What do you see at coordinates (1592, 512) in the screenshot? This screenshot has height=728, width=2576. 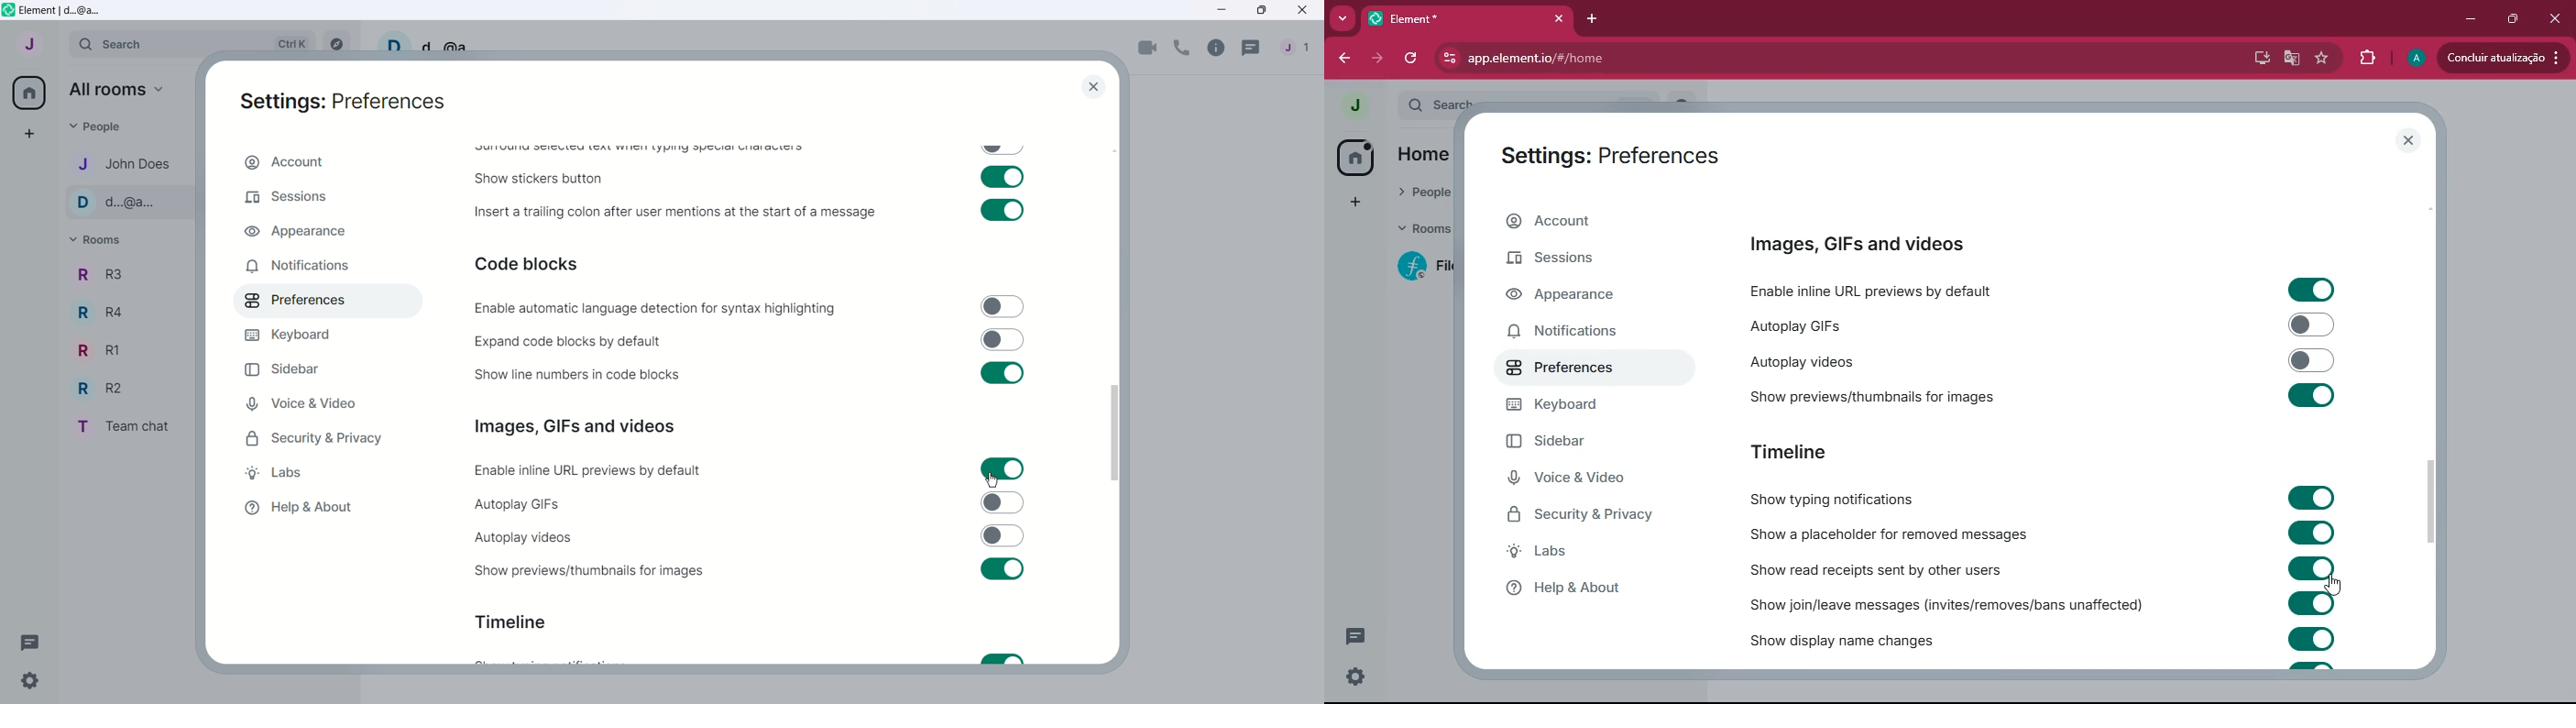 I see `security & privacy` at bounding box center [1592, 512].